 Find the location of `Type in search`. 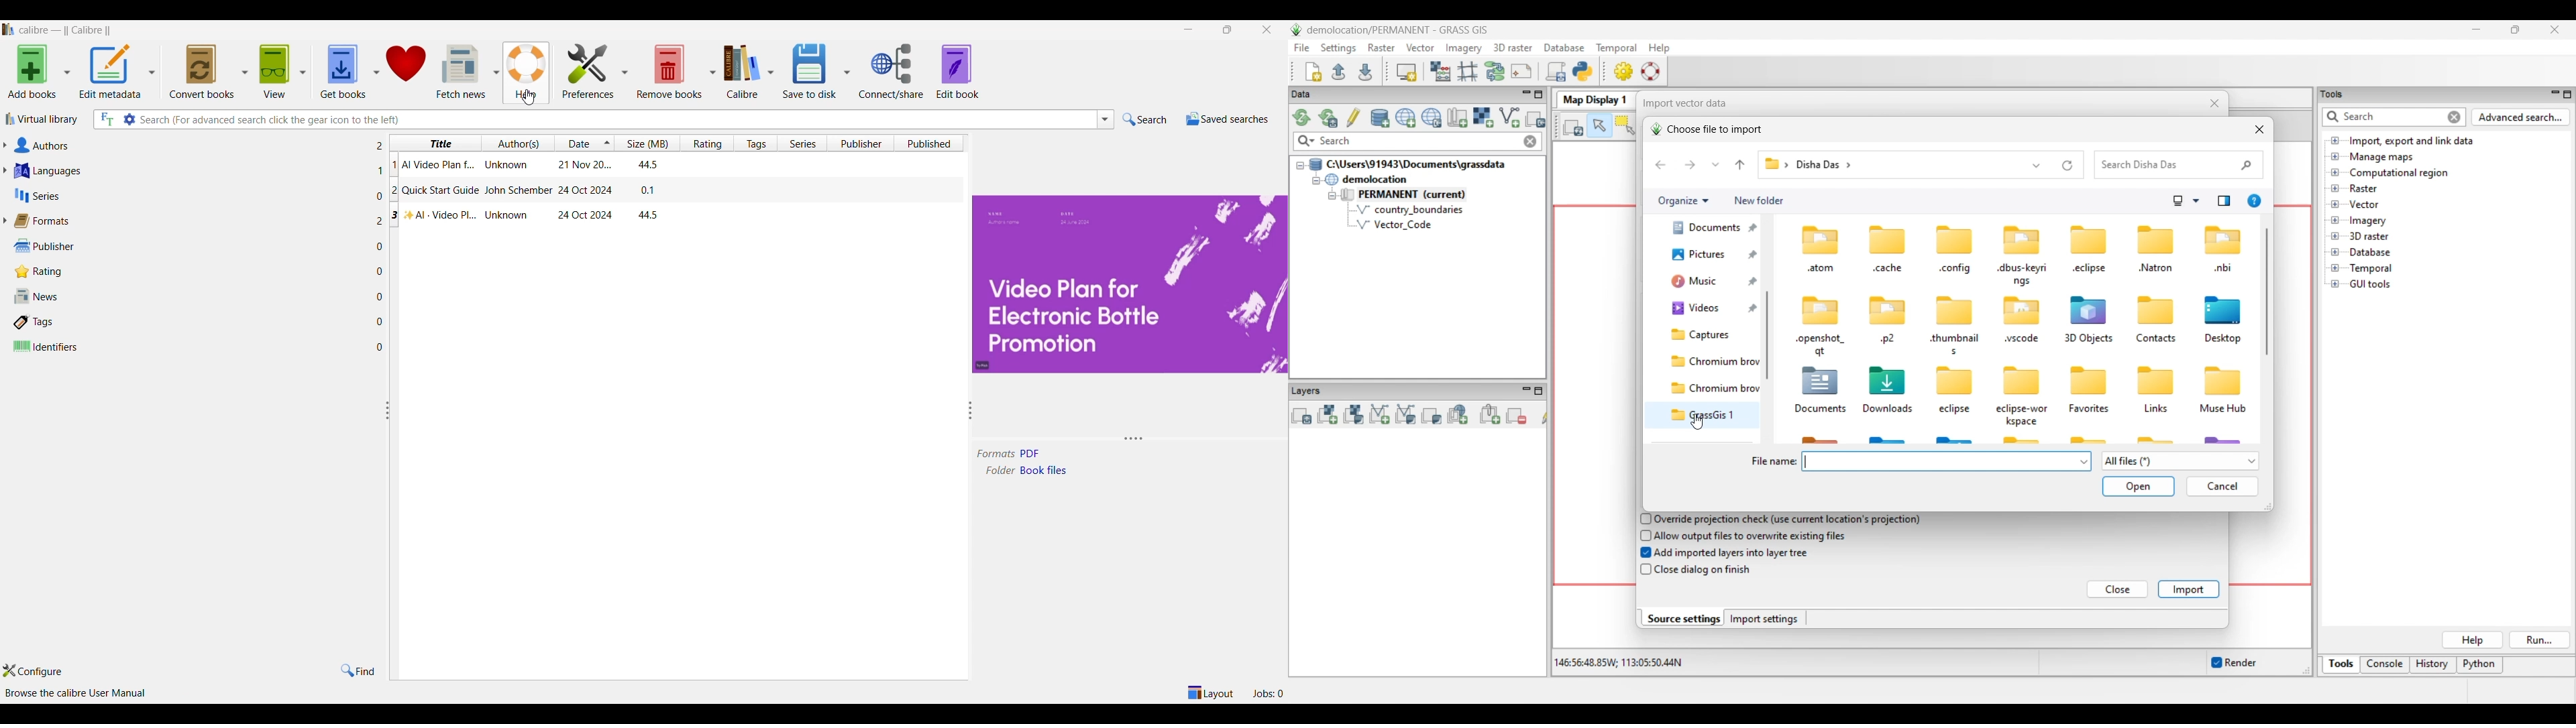

Type in search is located at coordinates (619, 120).